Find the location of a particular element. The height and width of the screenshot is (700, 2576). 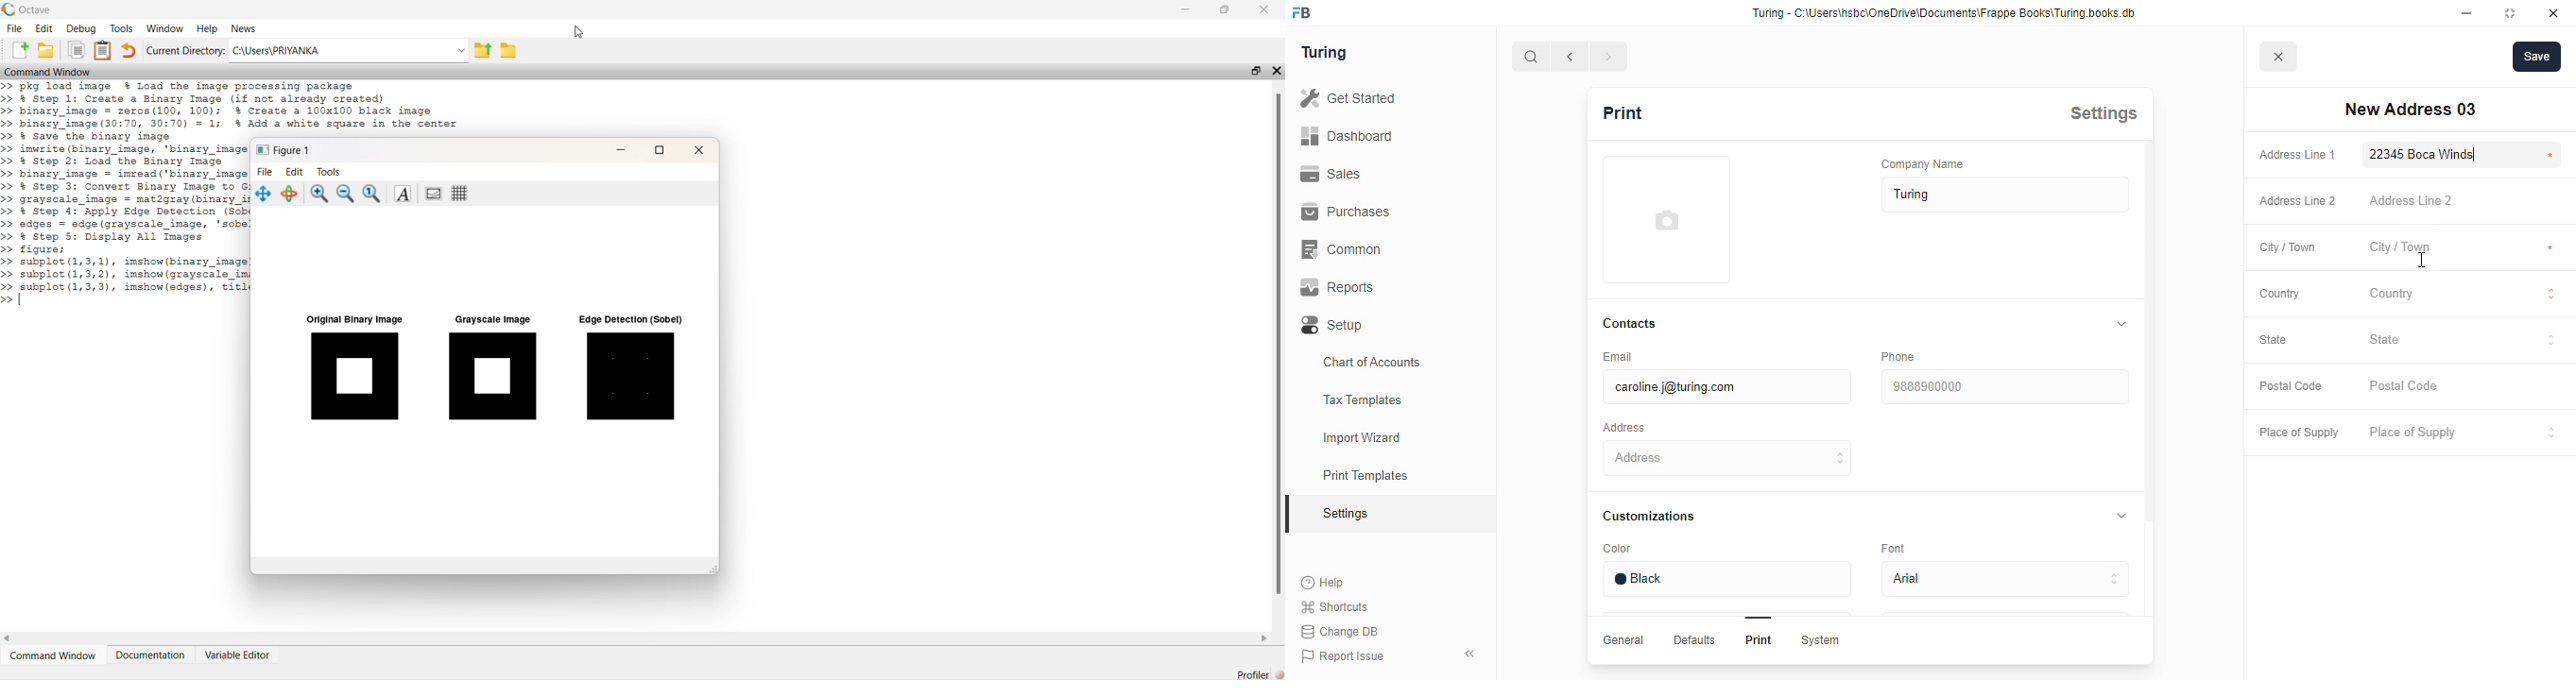

country is located at coordinates (2463, 296).